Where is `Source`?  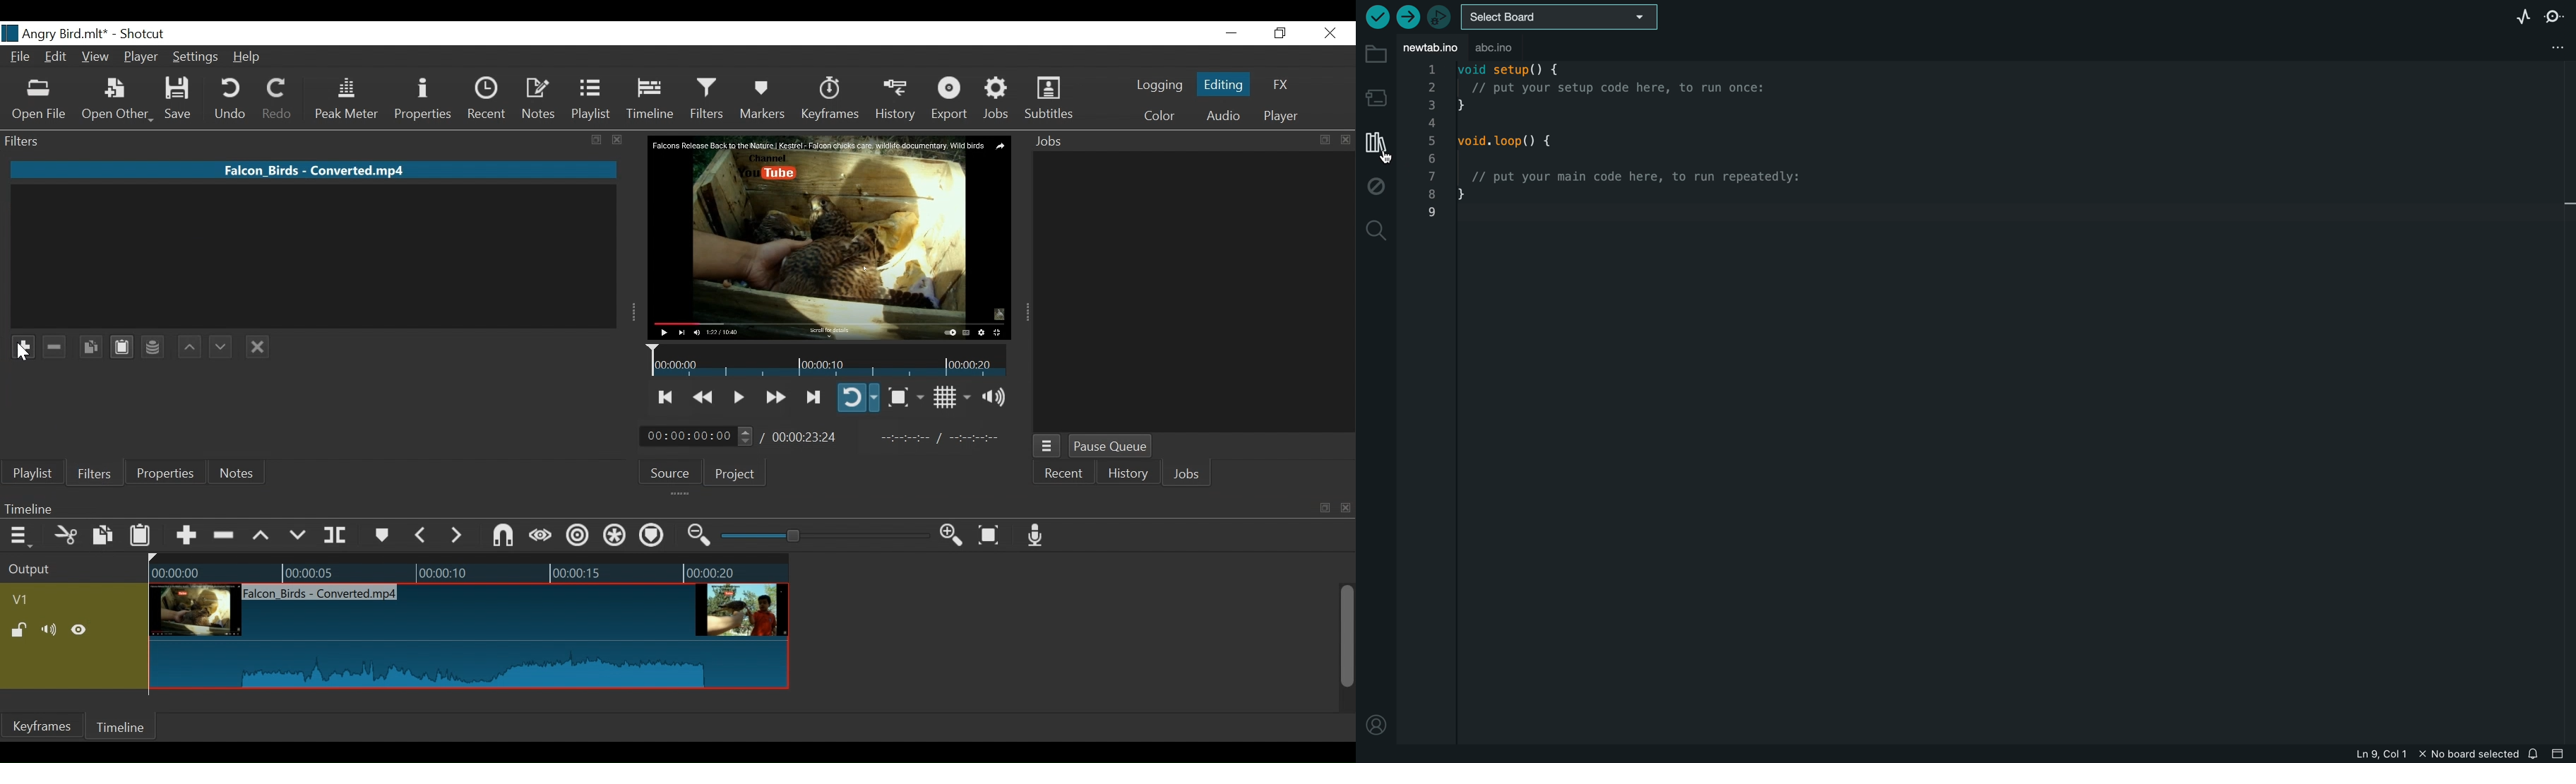
Source is located at coordinates (675, 471).